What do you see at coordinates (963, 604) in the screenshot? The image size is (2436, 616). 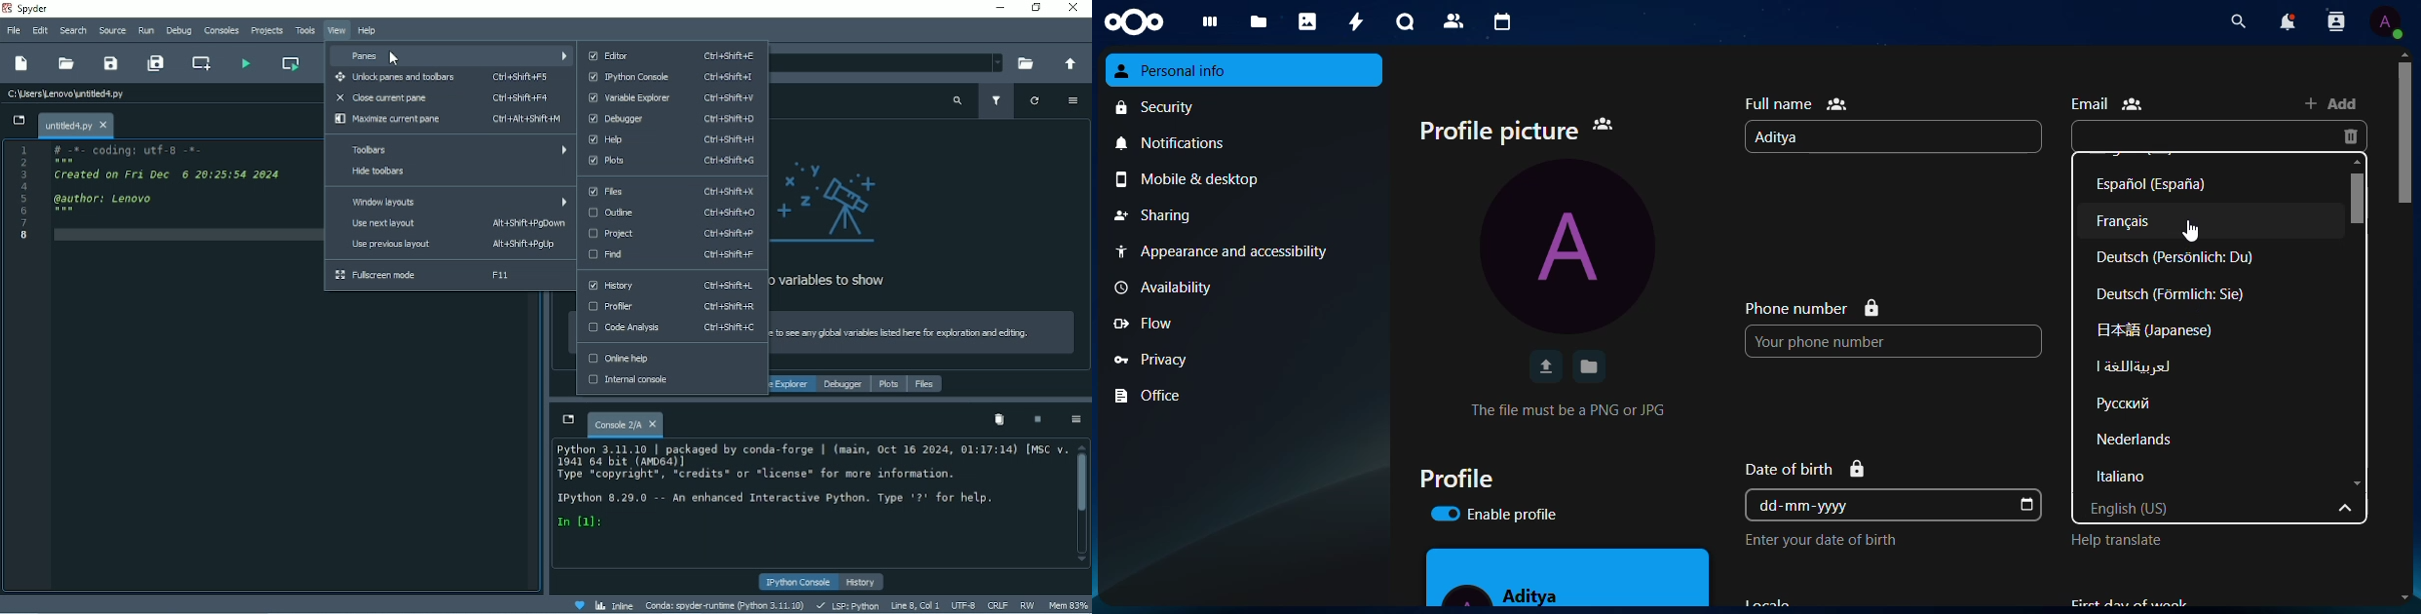 I see `UTF` at bounding box center [963, 604].